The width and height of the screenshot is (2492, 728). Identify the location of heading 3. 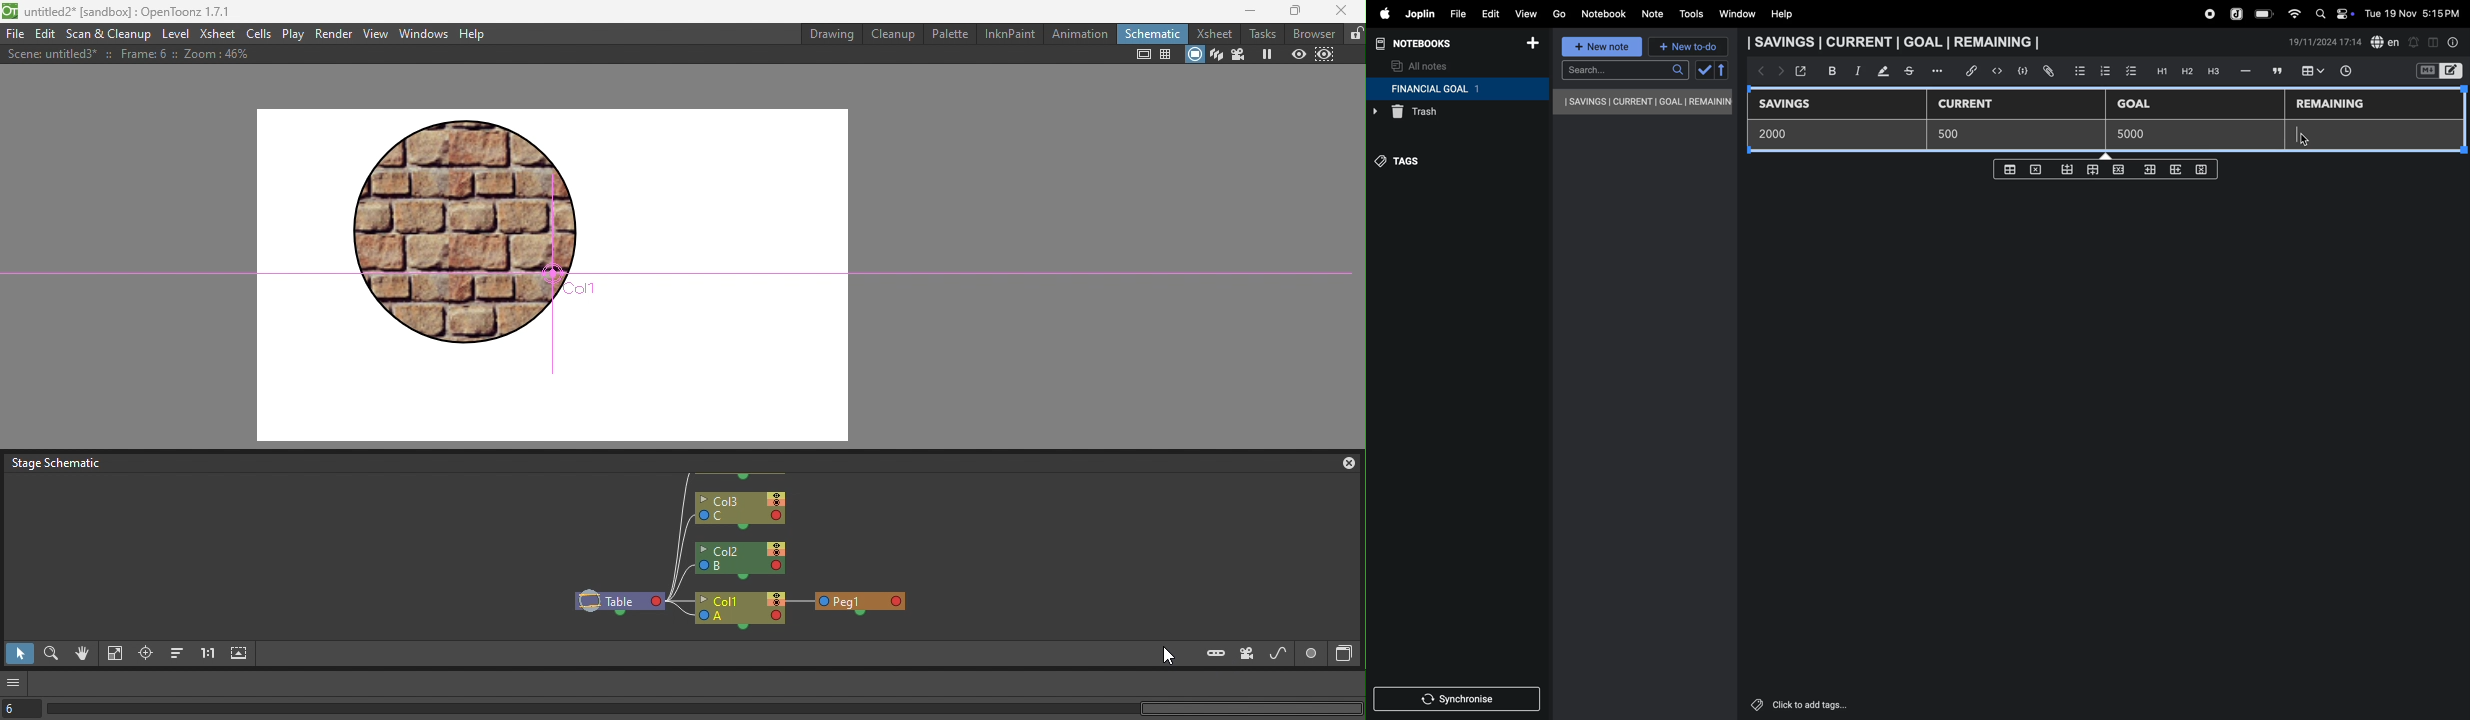
(2214, 72).